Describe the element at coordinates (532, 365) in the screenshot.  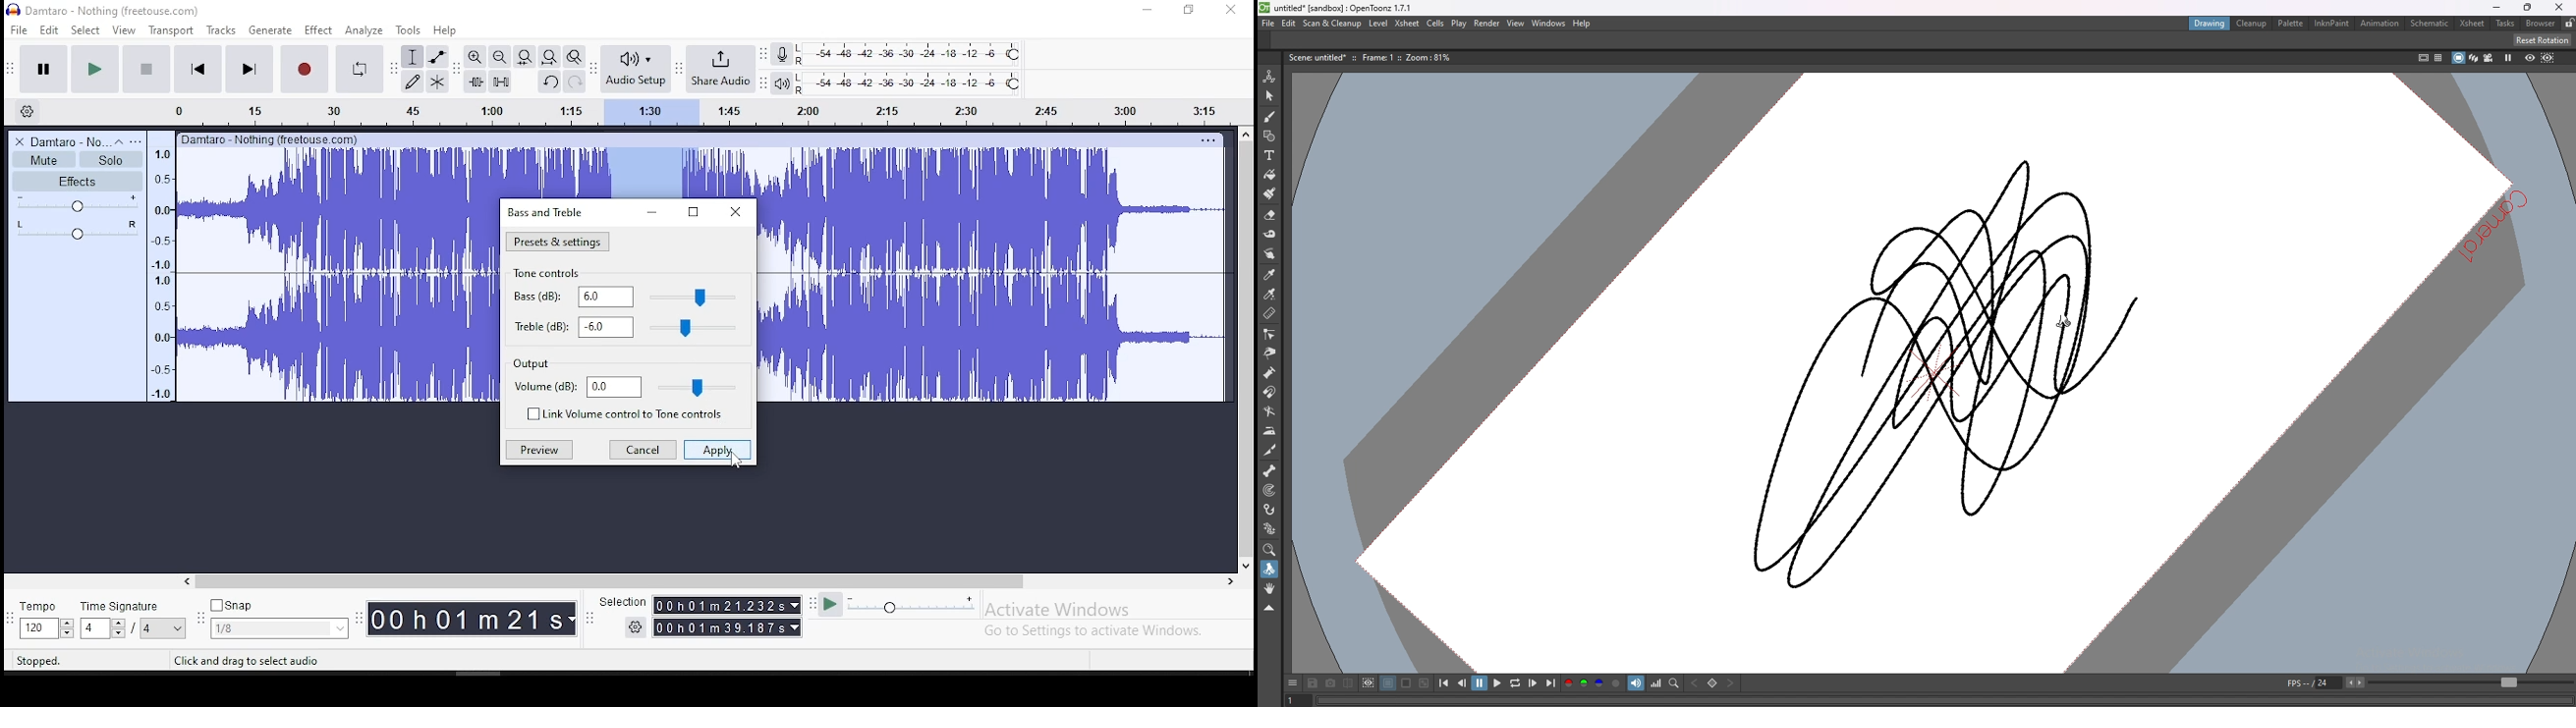
I see `output` at that location.